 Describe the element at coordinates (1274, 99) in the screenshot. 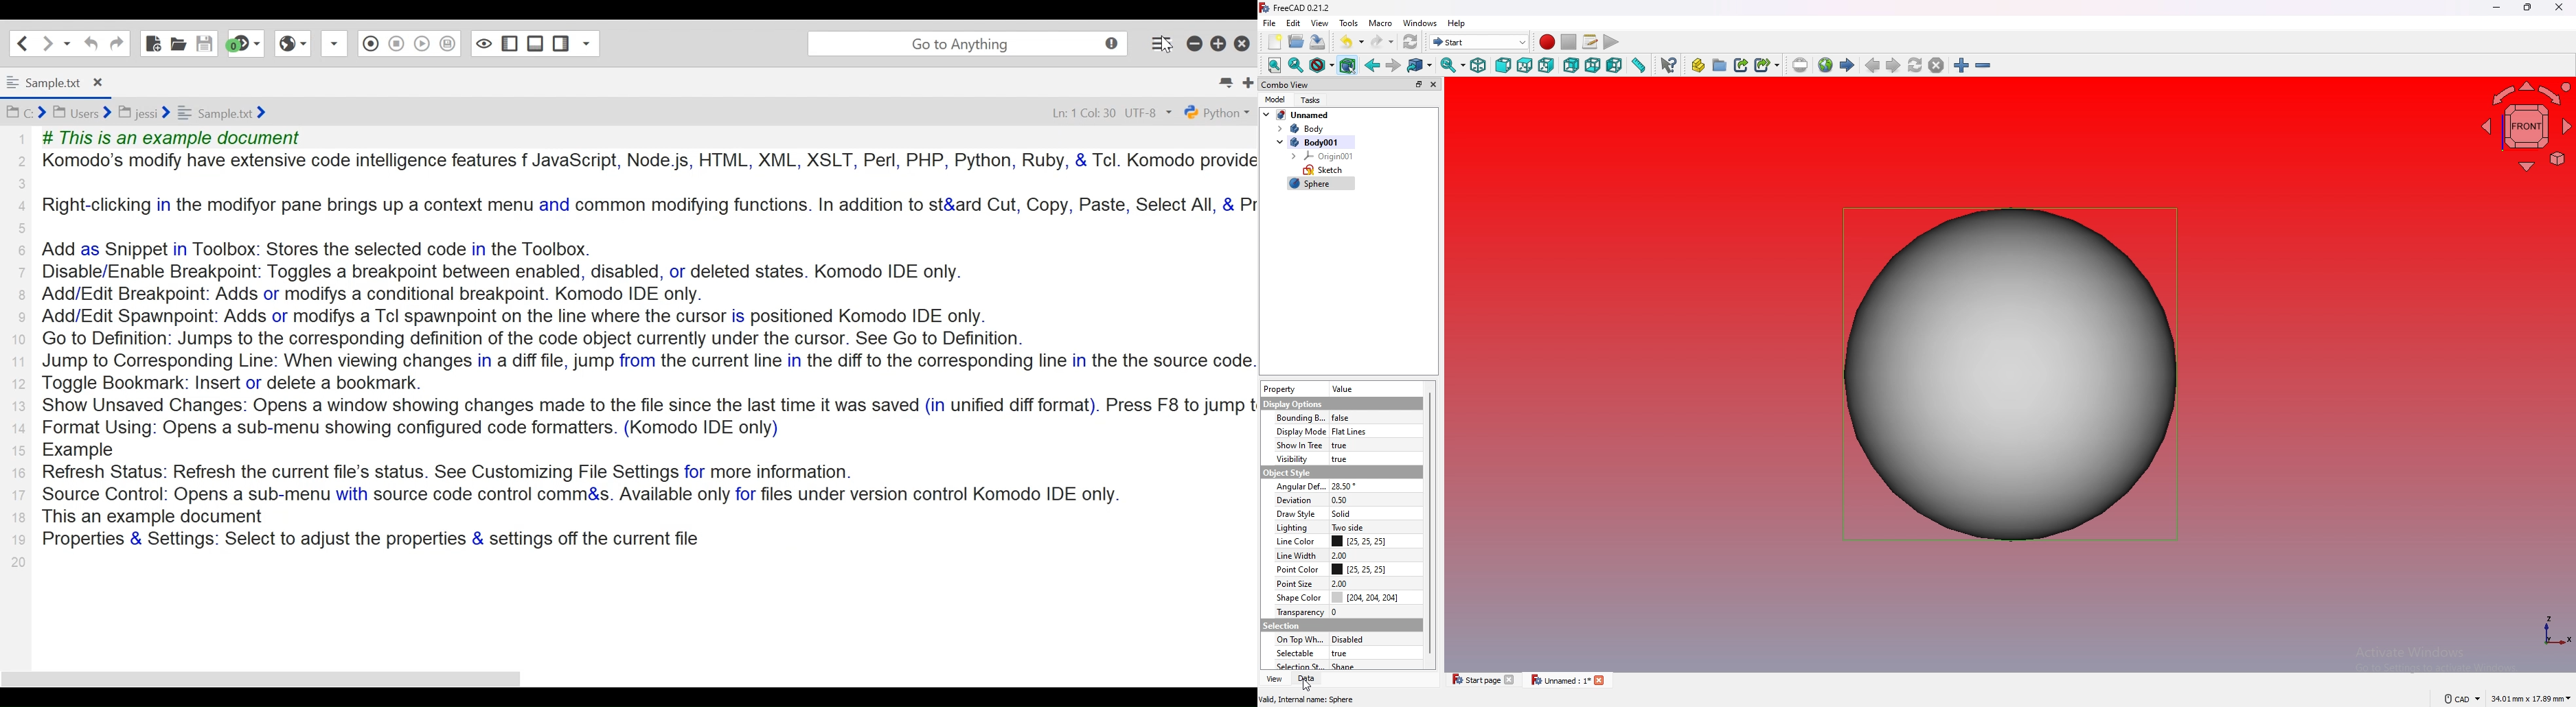

I see `model` at that location.